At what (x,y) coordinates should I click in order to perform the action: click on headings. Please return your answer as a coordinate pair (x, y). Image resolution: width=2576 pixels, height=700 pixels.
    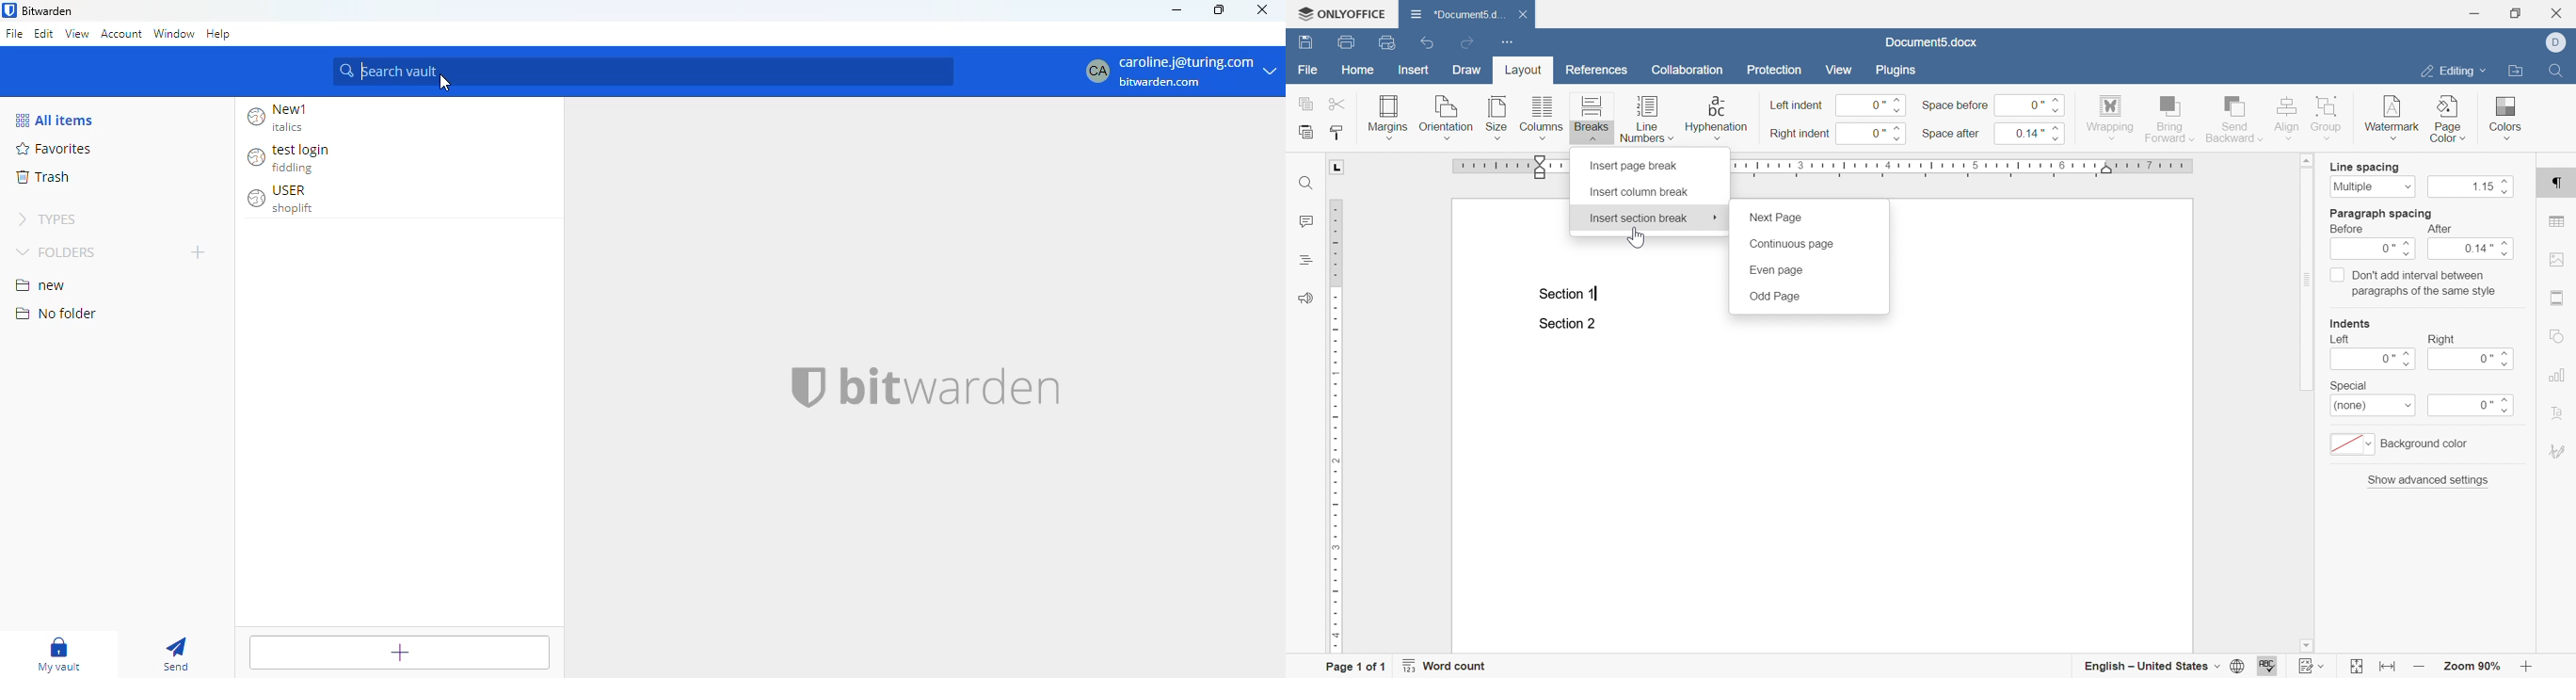
    Looking at the image, I should click on (1304, 260).